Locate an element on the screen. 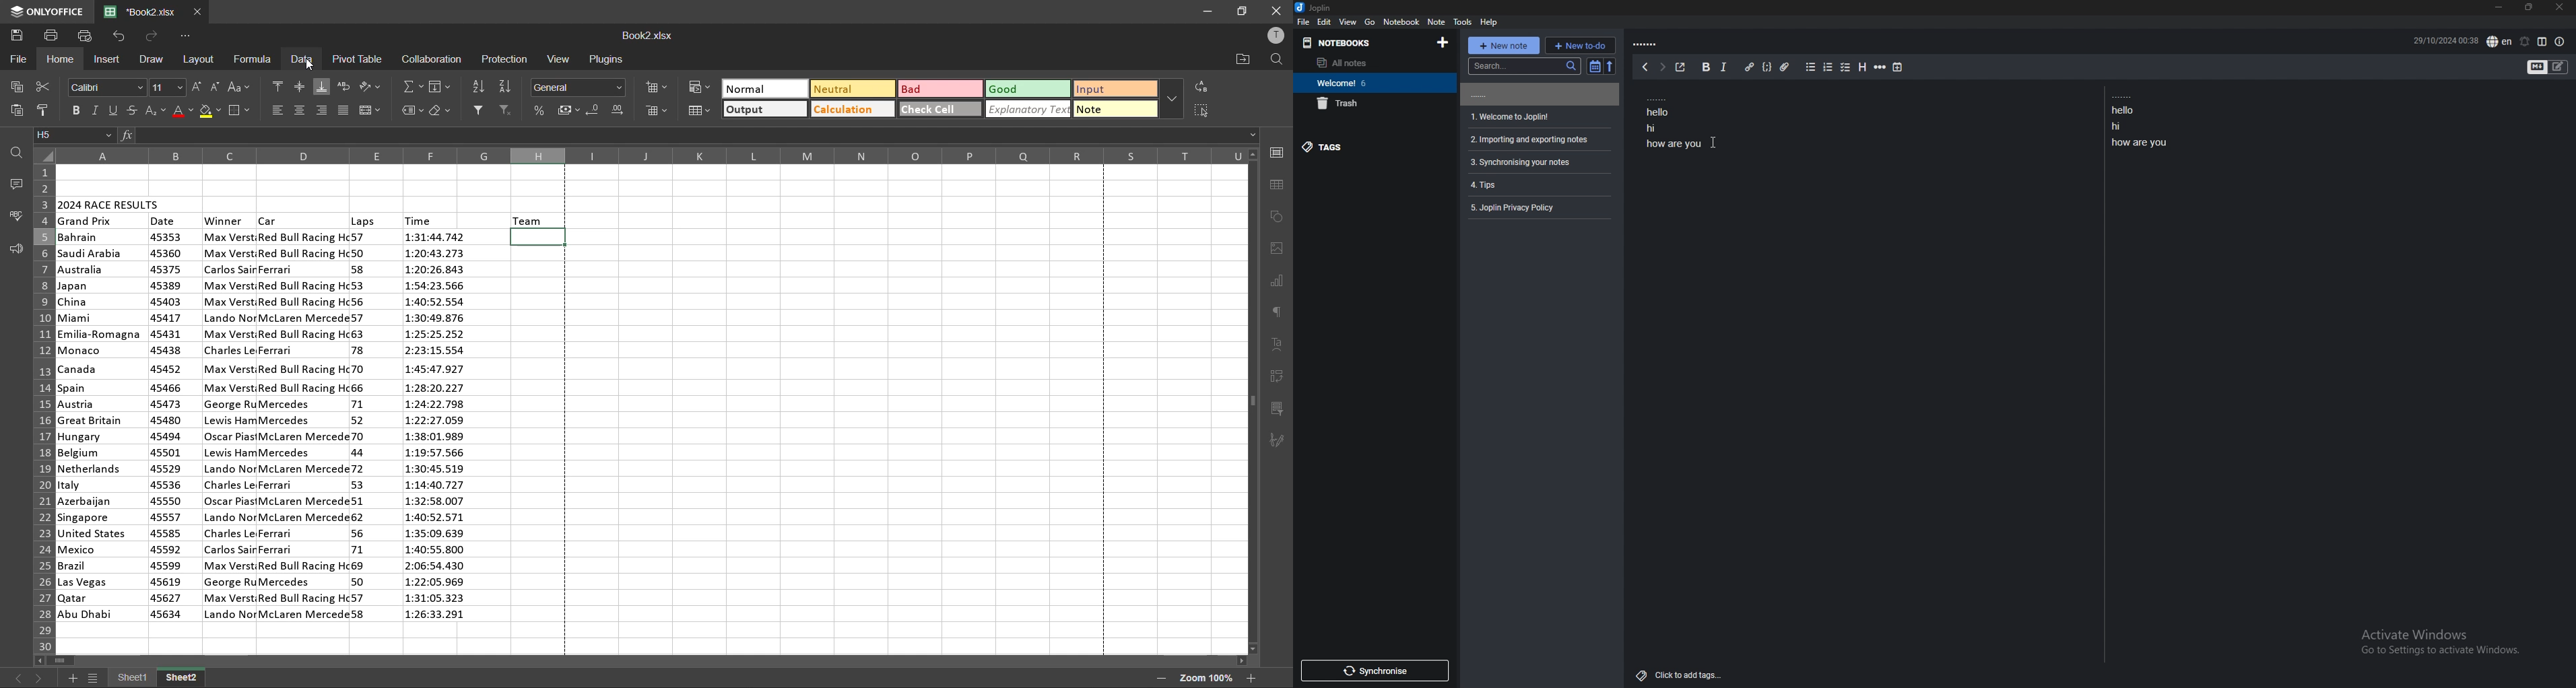  numbered list is located at coordinates (1828, 67).